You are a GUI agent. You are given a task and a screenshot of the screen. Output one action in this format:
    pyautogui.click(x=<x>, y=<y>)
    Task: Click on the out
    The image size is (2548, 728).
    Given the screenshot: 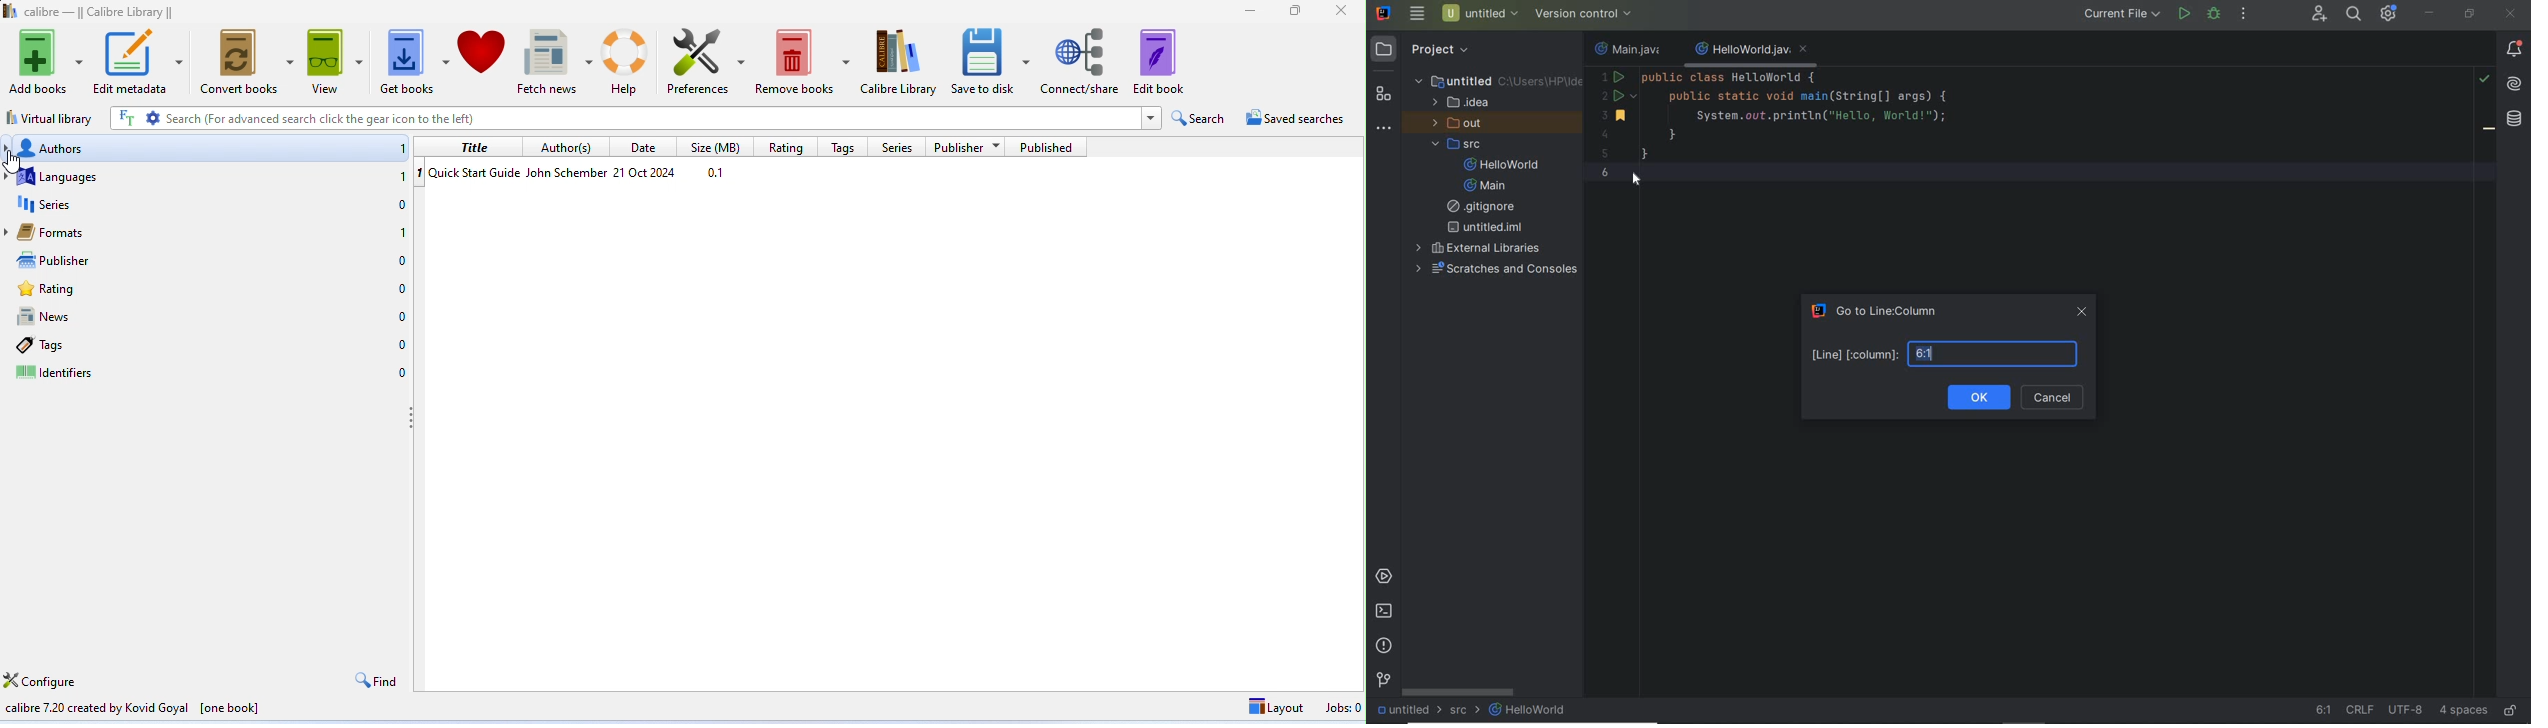 What is the action you would take?
    pyautogui.click(x=1460, y=123)
    